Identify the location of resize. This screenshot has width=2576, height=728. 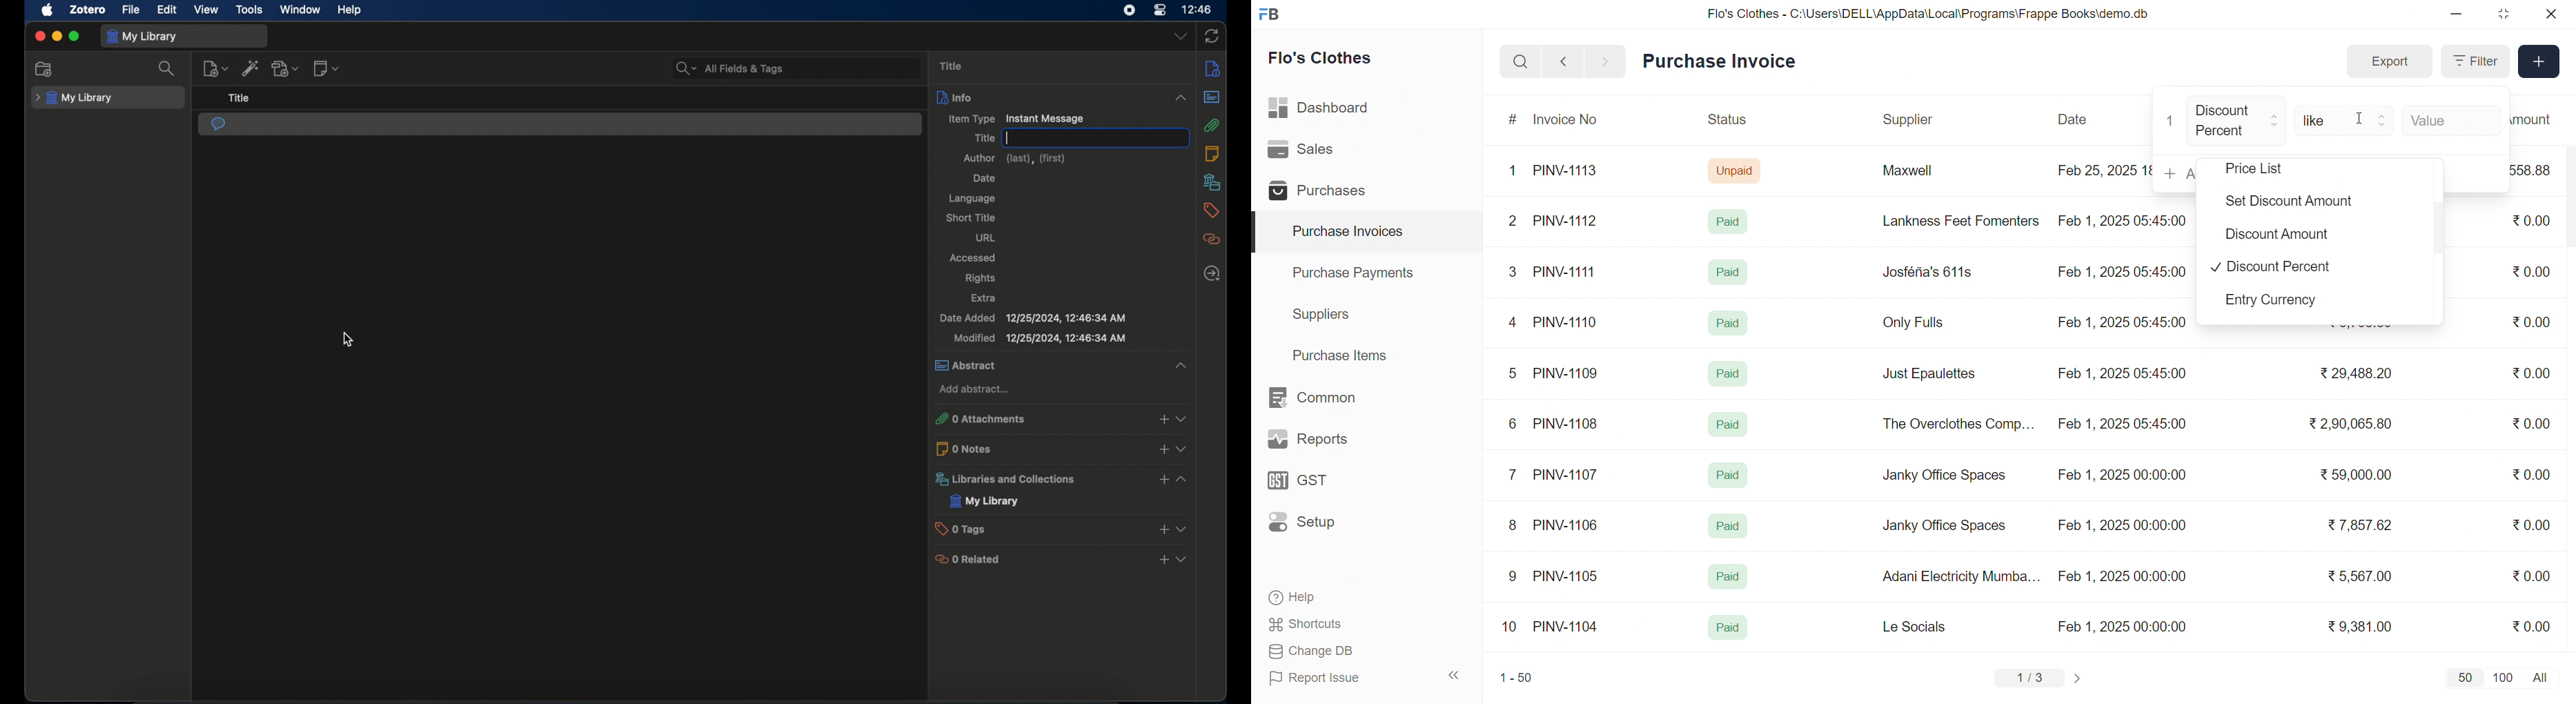
(2503, 14).